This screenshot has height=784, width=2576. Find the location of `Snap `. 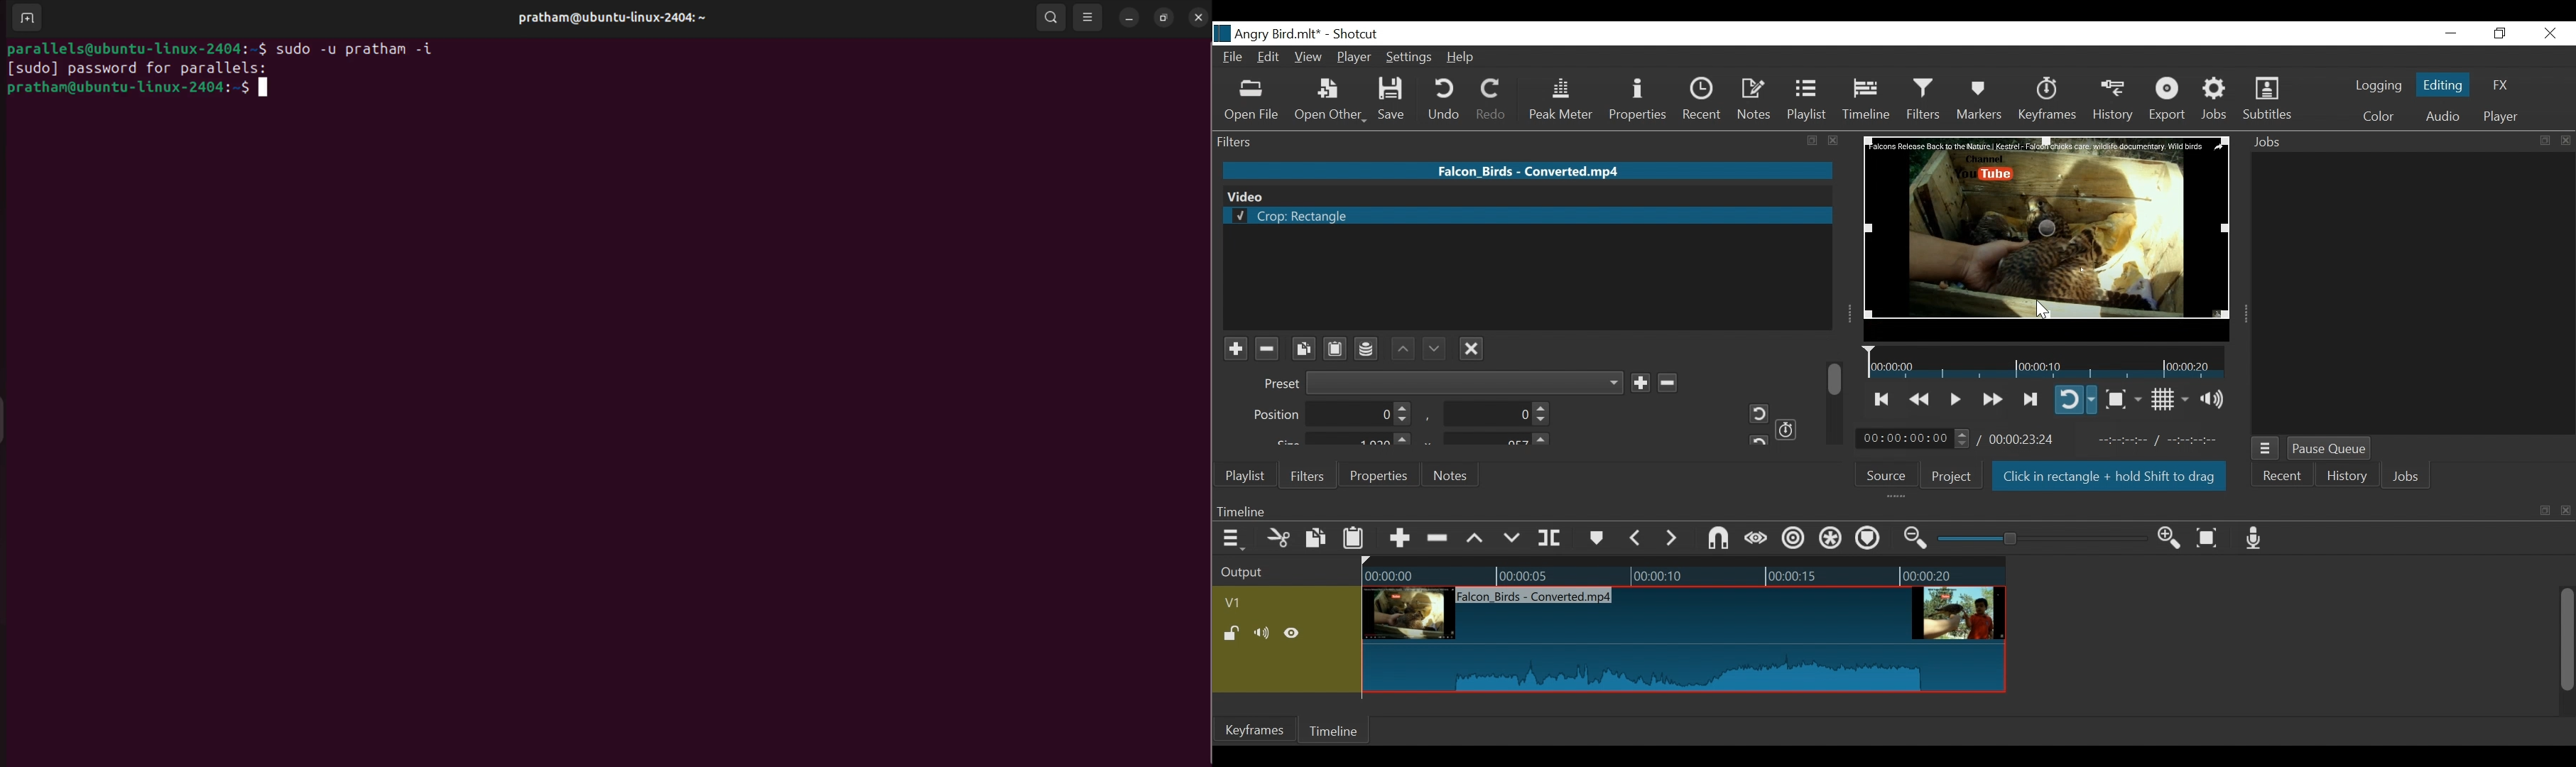

Snap  is located at coordinates (1718, 540).